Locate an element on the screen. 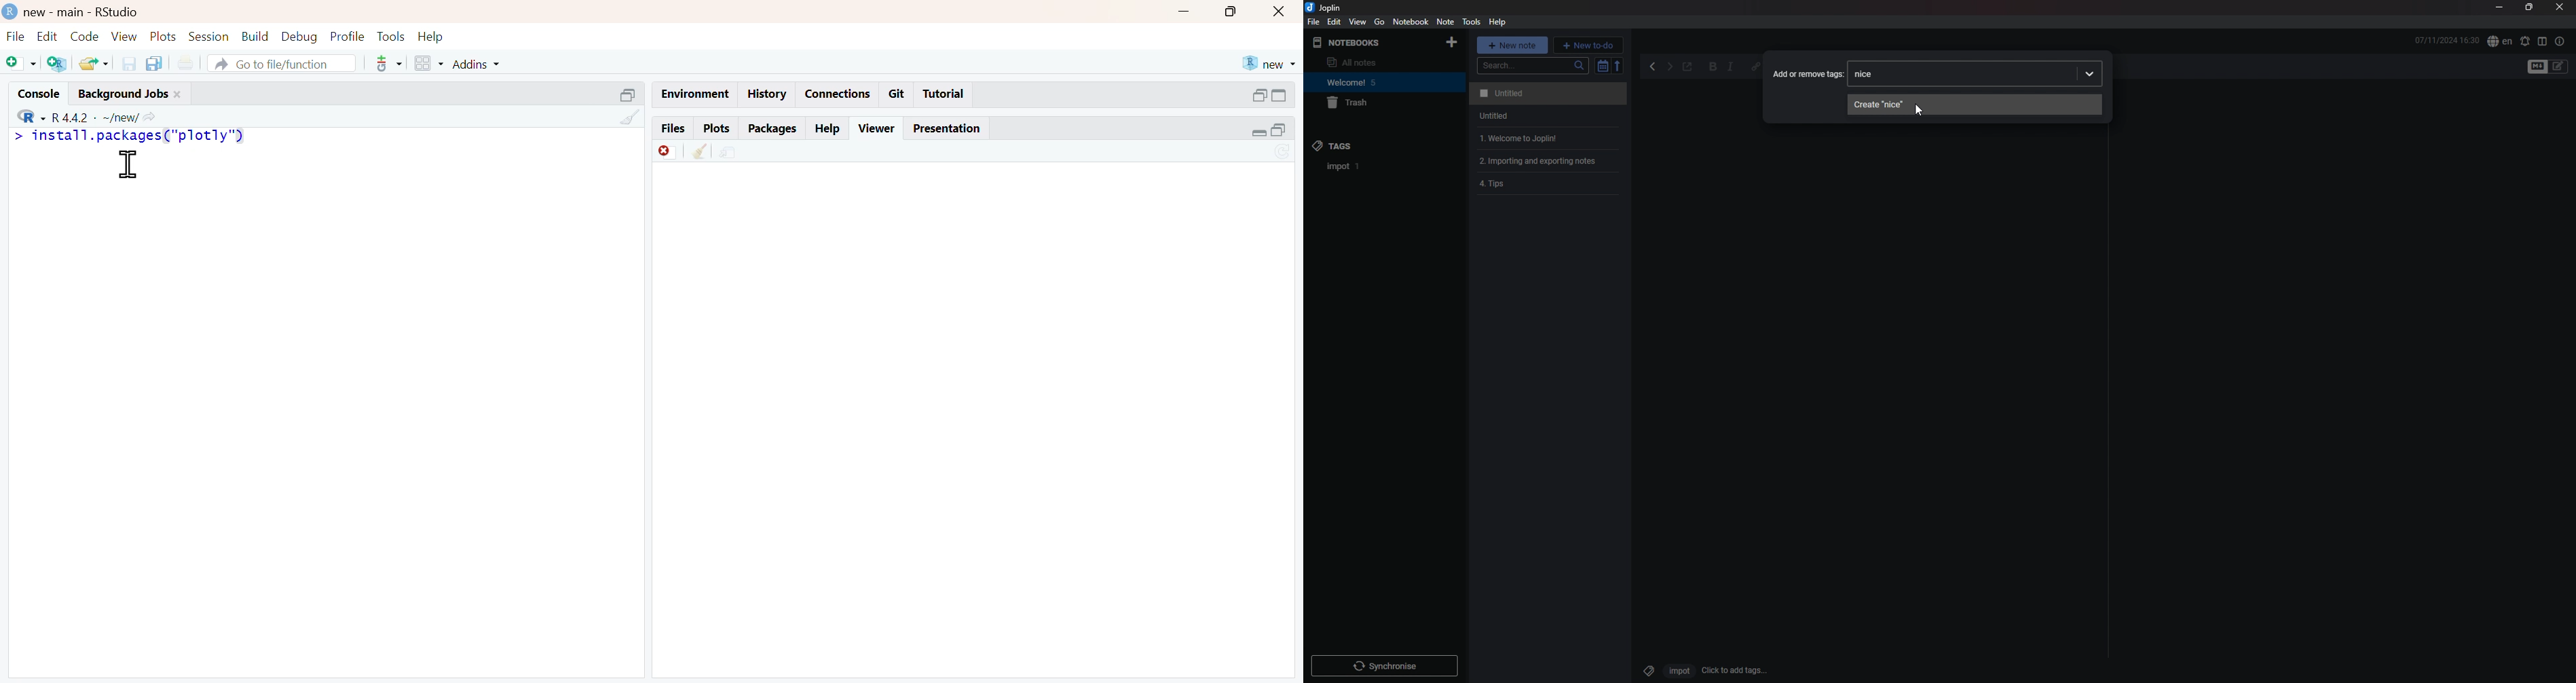  tutorial is located at coordinates (944, 96).